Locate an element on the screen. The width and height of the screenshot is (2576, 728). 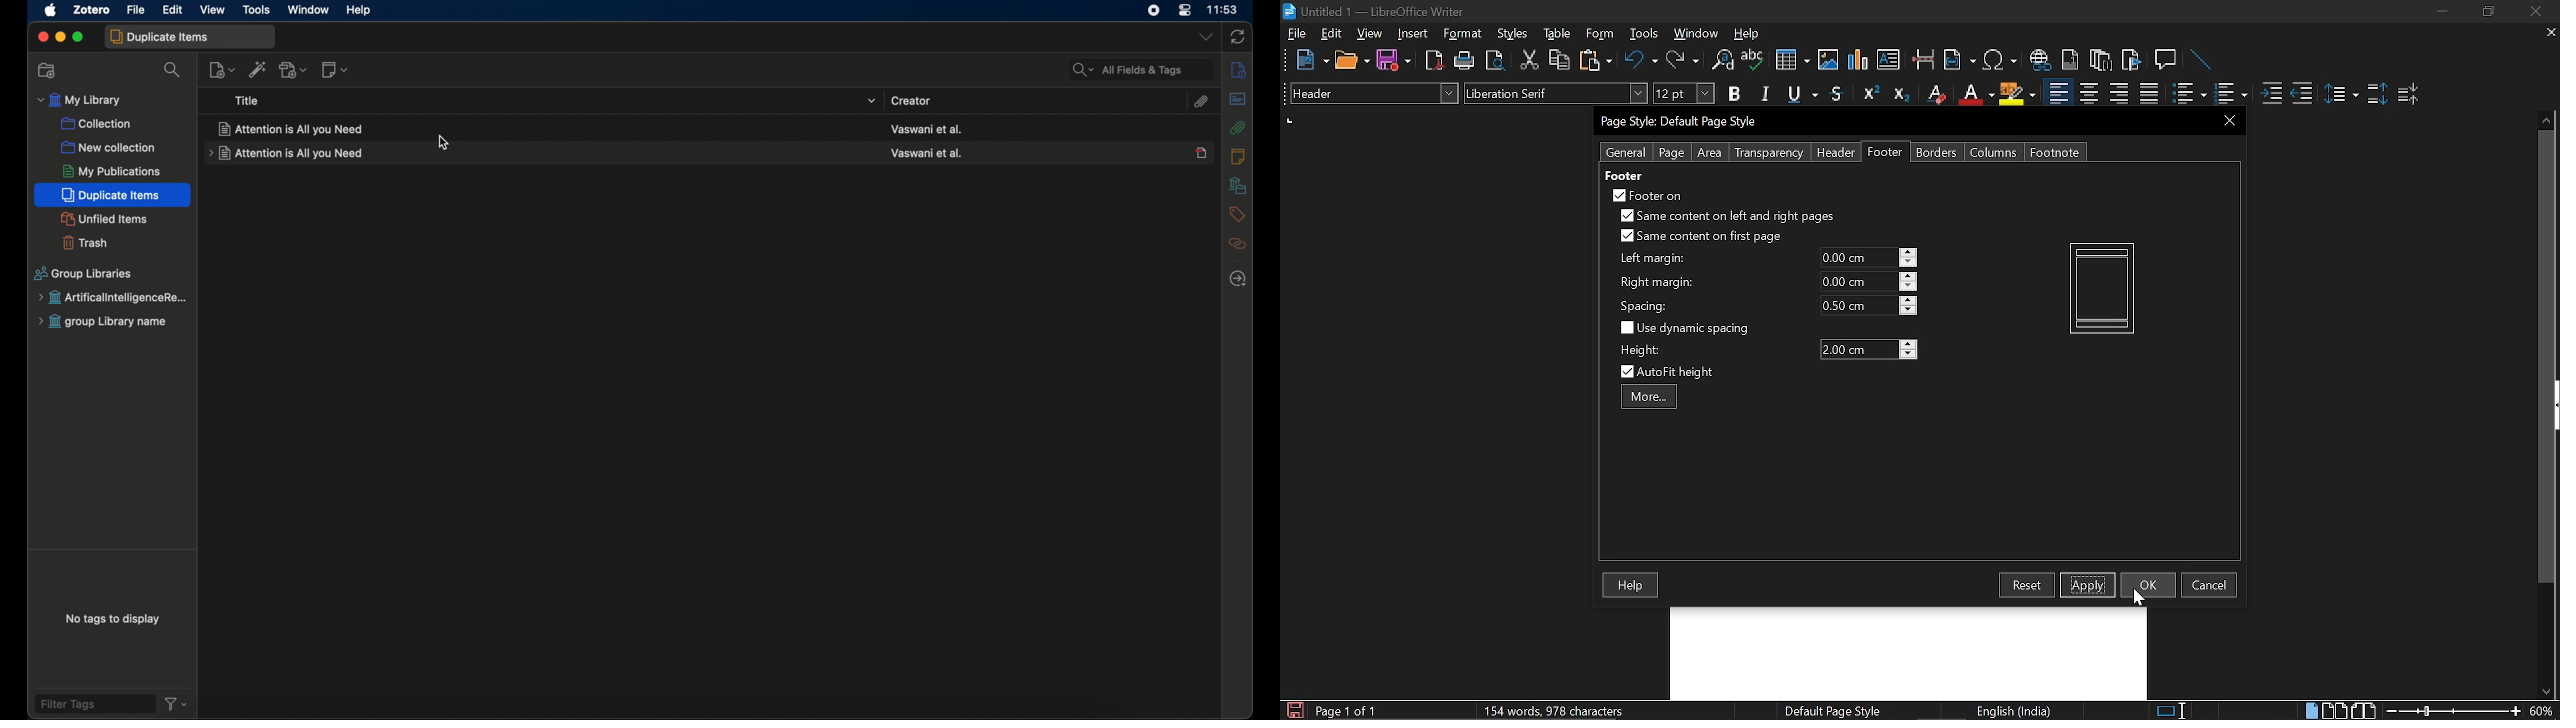
Center is located at coordinates (2088, 93).